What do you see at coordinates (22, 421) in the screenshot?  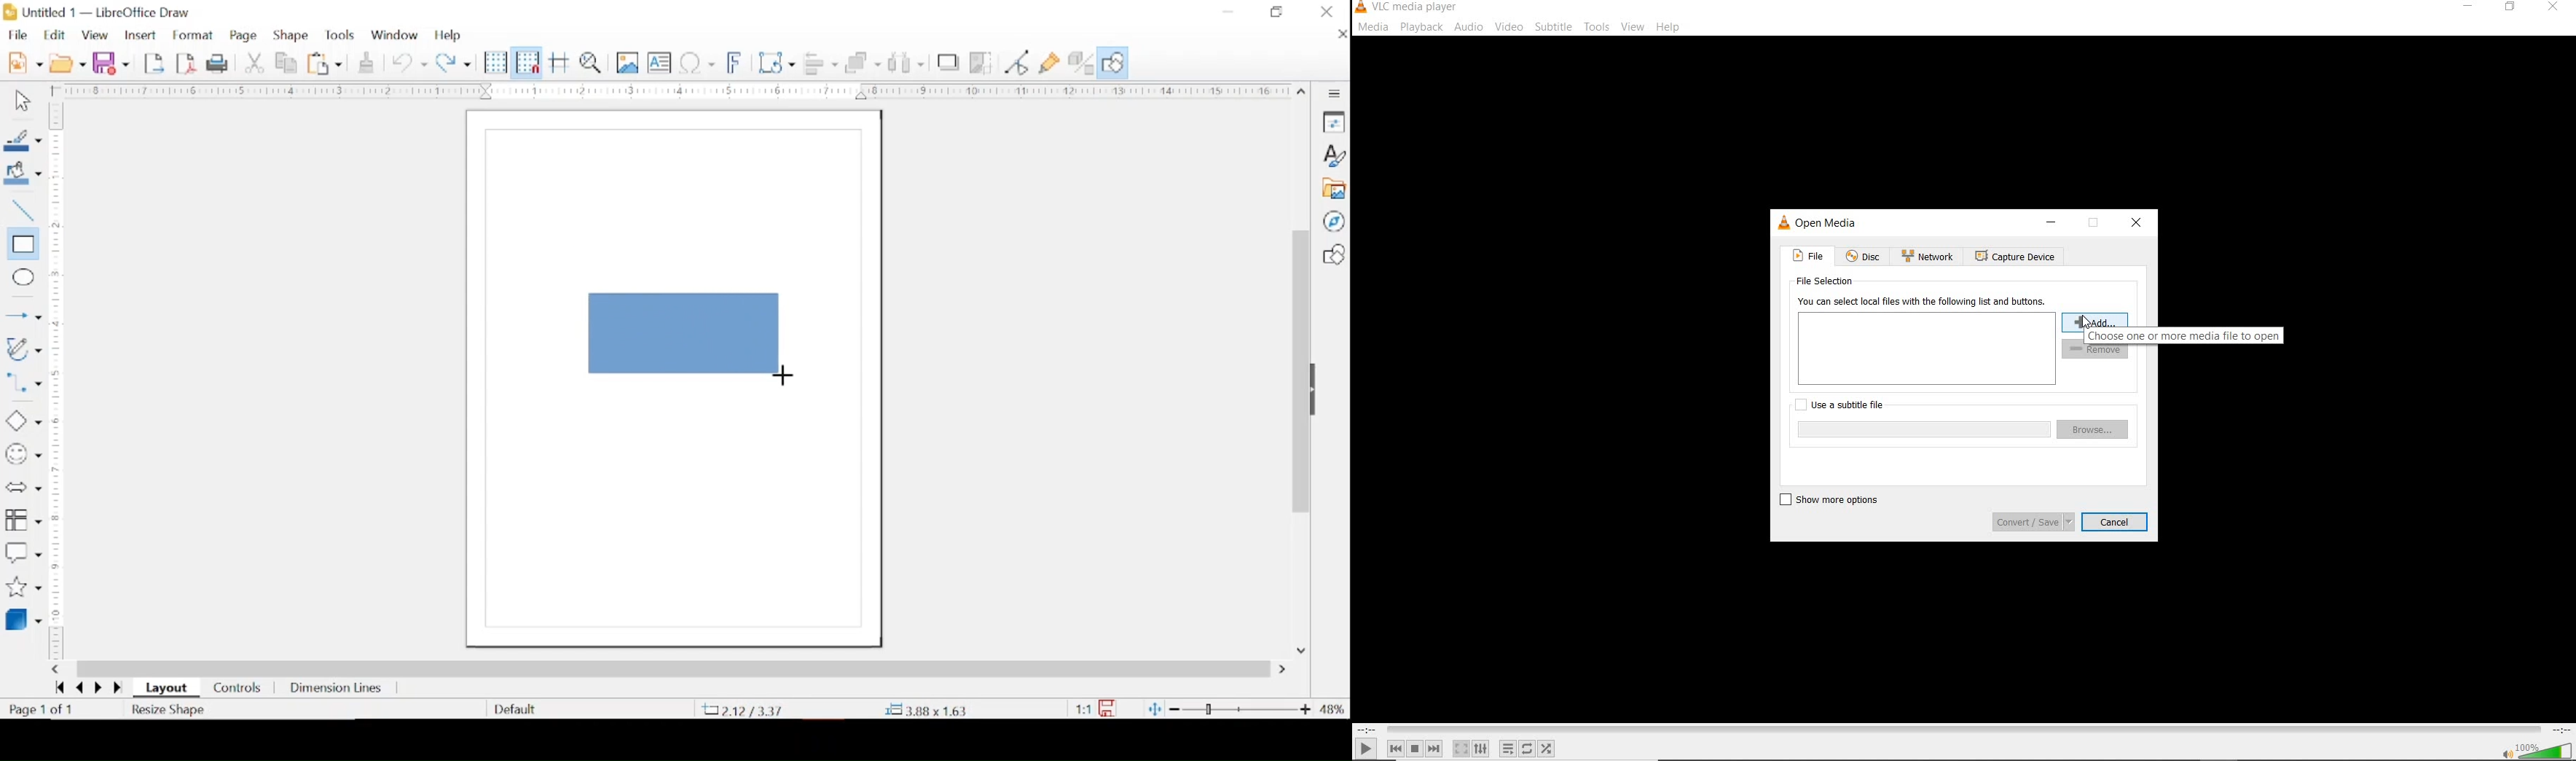 I see `diamond` at bounding box center [22, 421].